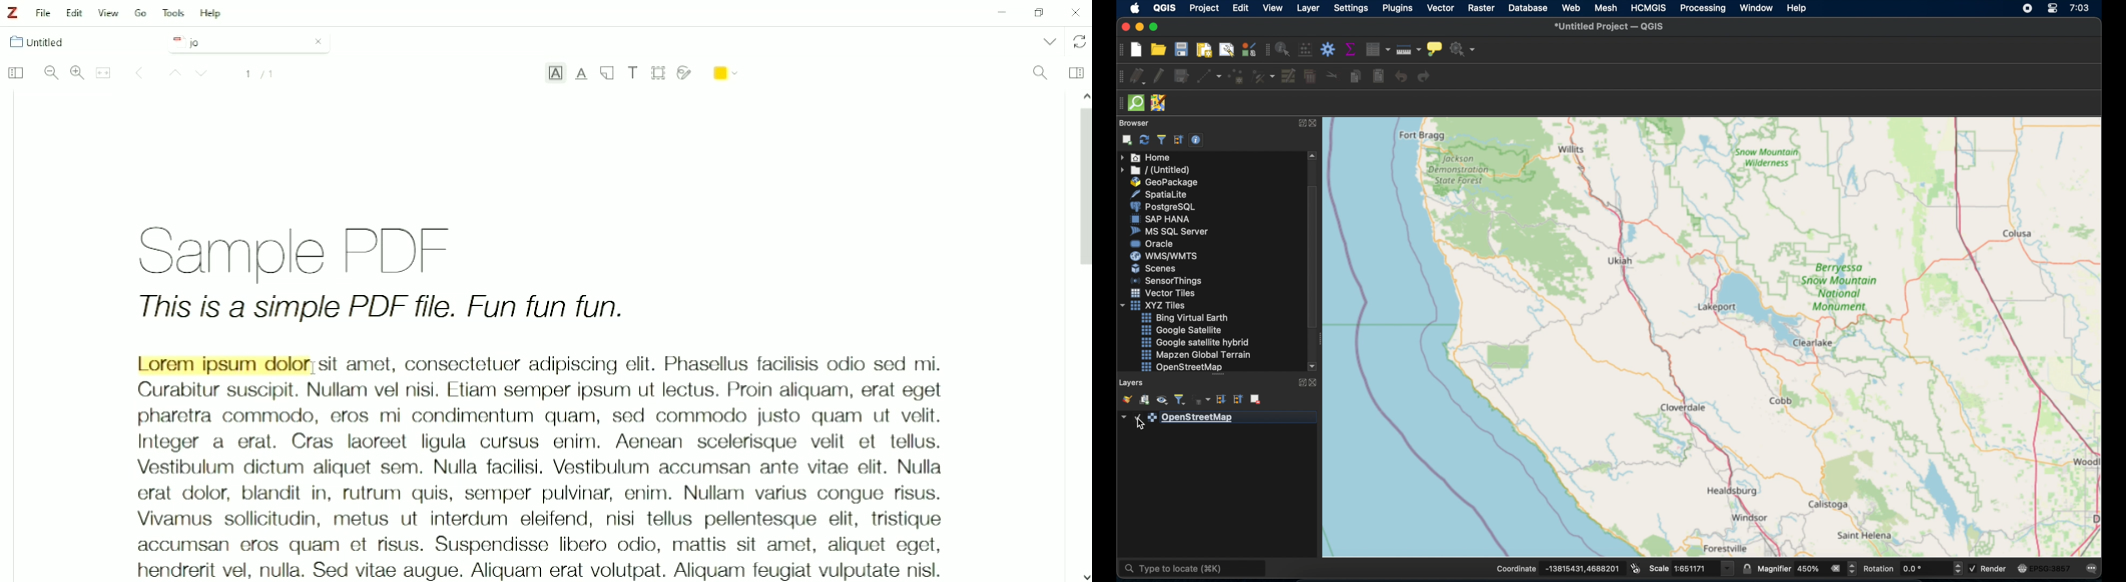 The width and height of the screenshot is (2128, 588). I want to click on scroll downarrow, so click(1316, 366).